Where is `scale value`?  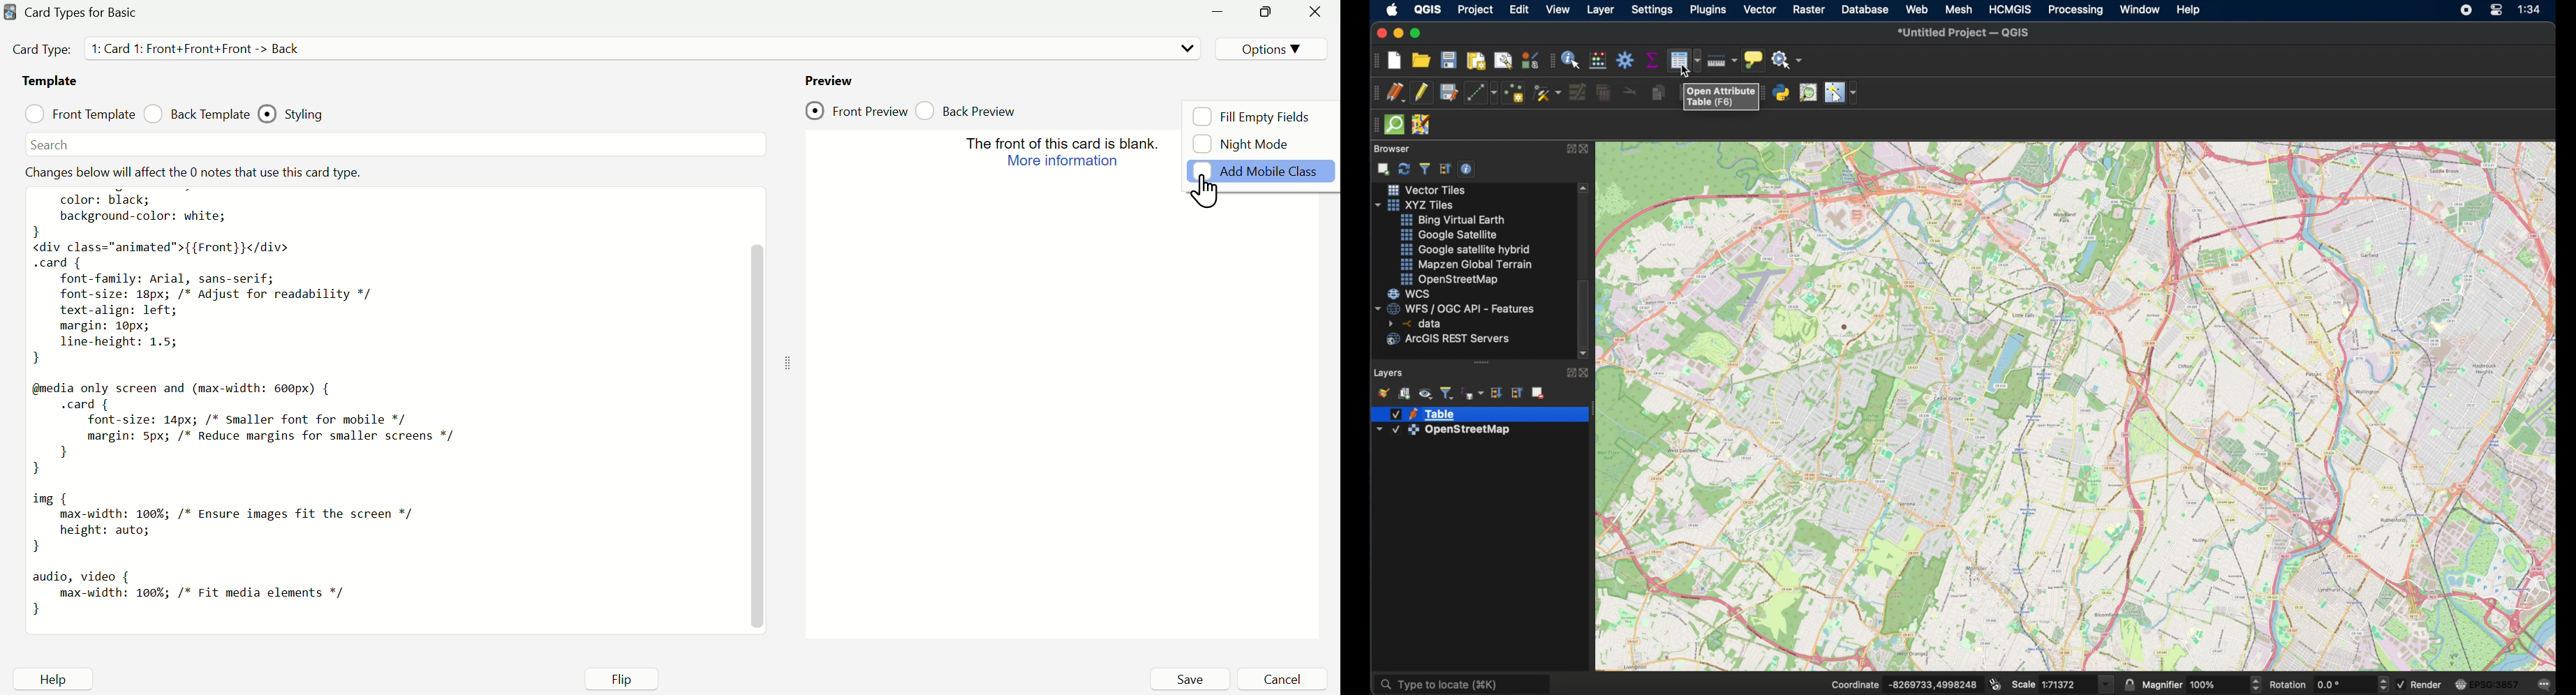 scale value is located at coordinates (2067, 684).